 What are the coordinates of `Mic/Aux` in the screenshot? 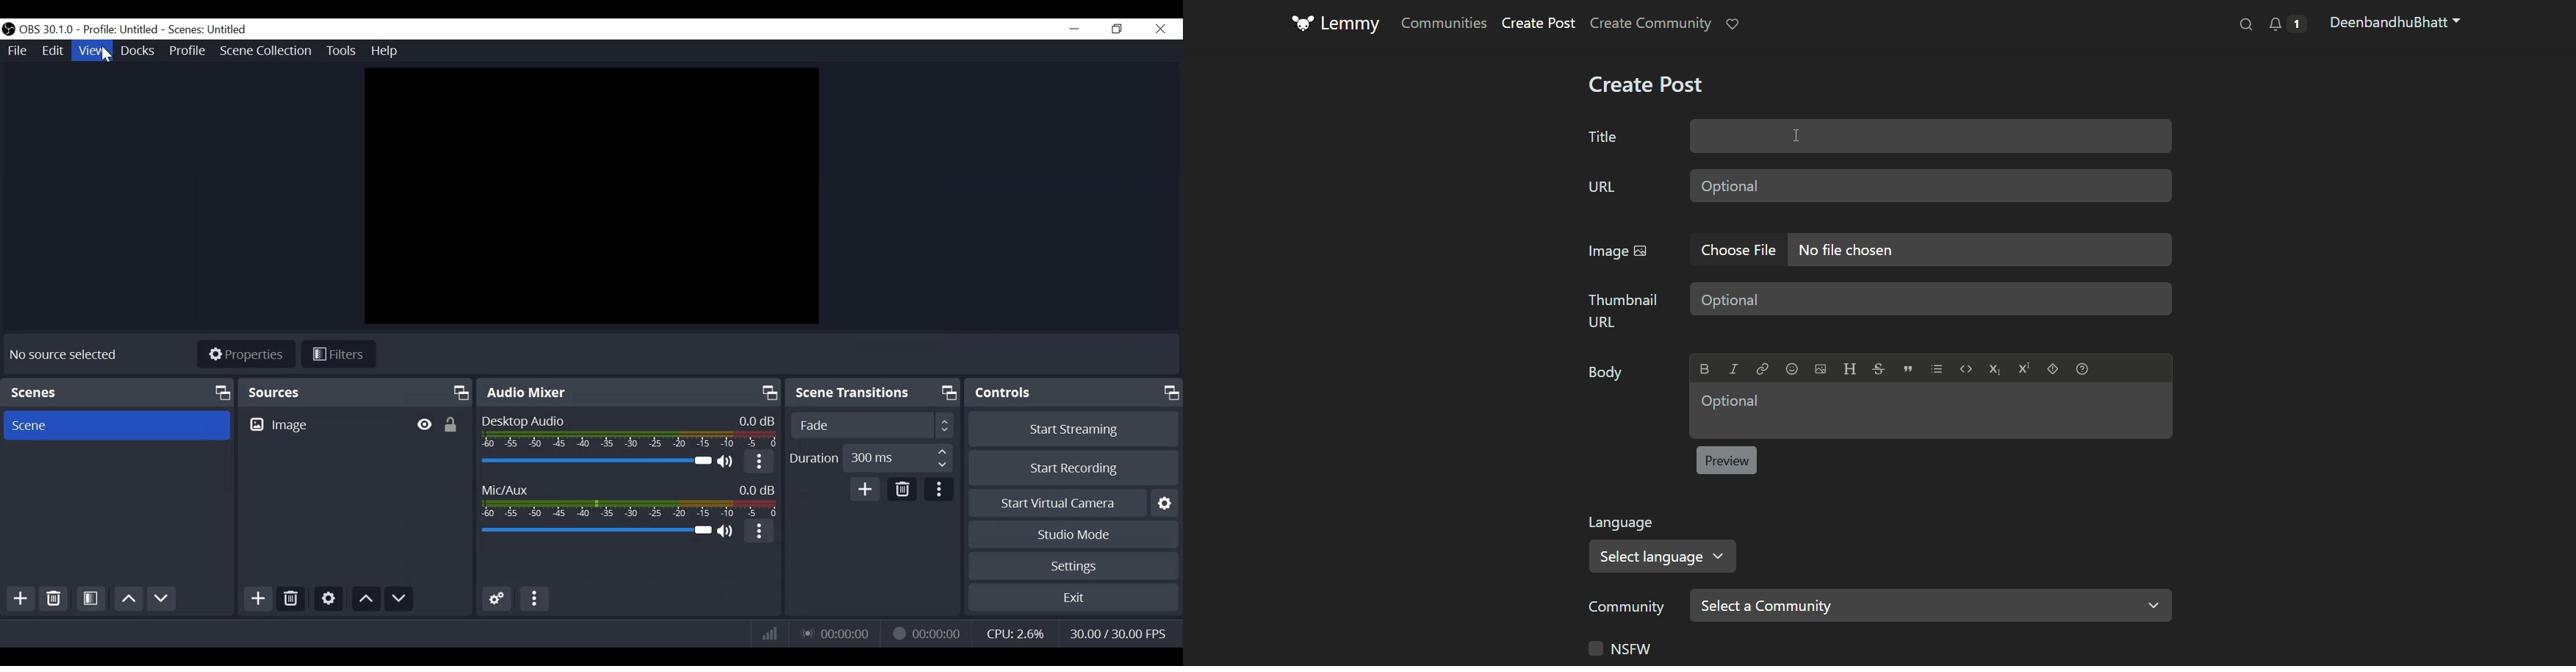 It's located at (631, 499).